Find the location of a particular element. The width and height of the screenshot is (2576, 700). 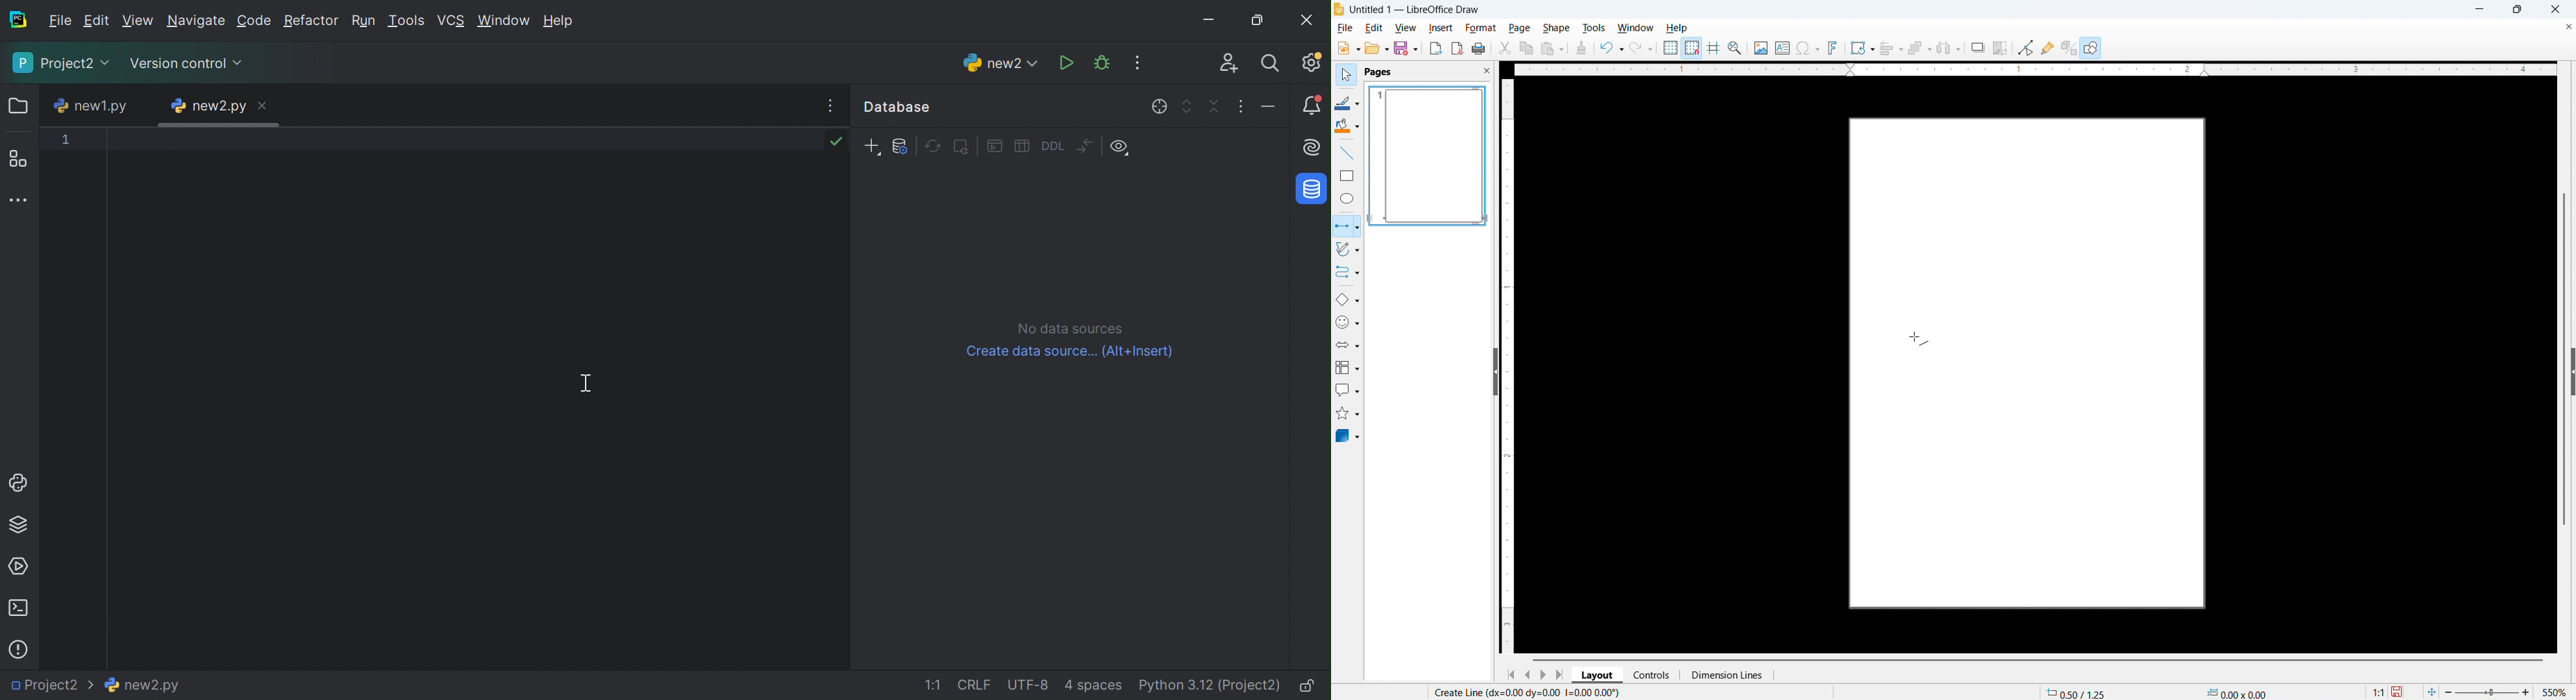

Window  is located at coordinates (1635, 28).